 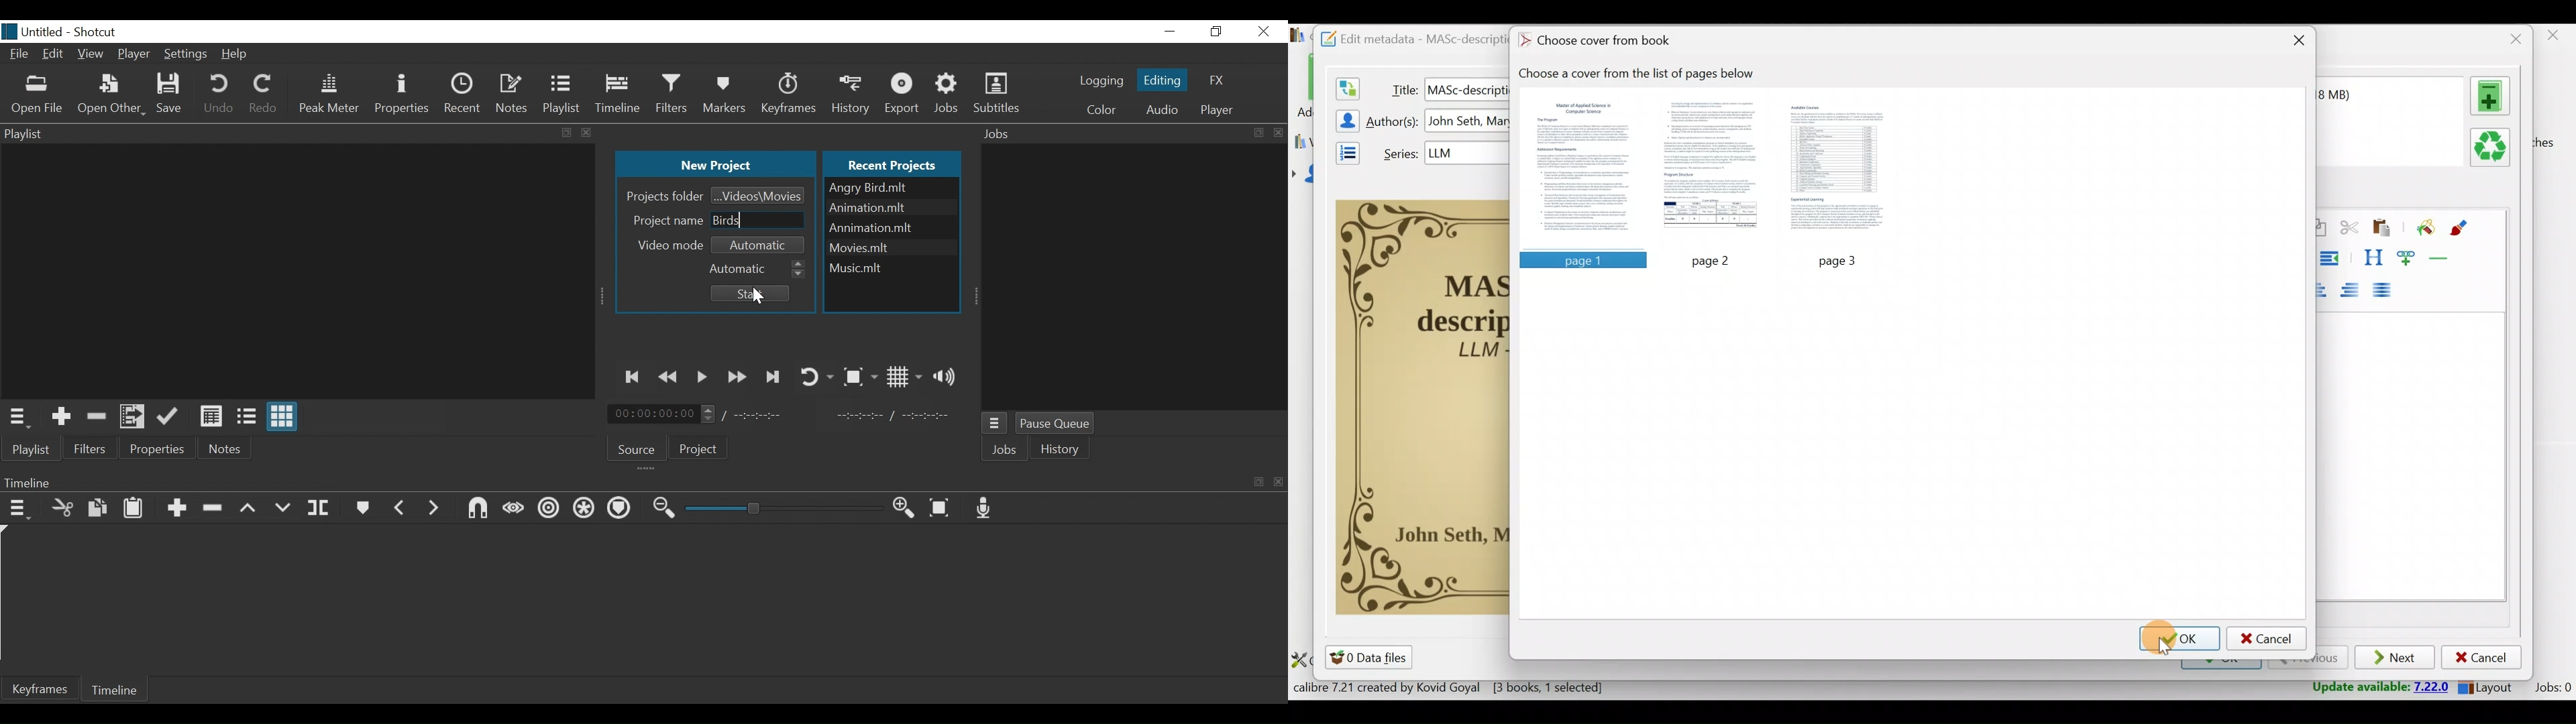 What do you see at coordinates (237, 54) in the screenshot?
I see `Help` at bounding box center [237, 54].